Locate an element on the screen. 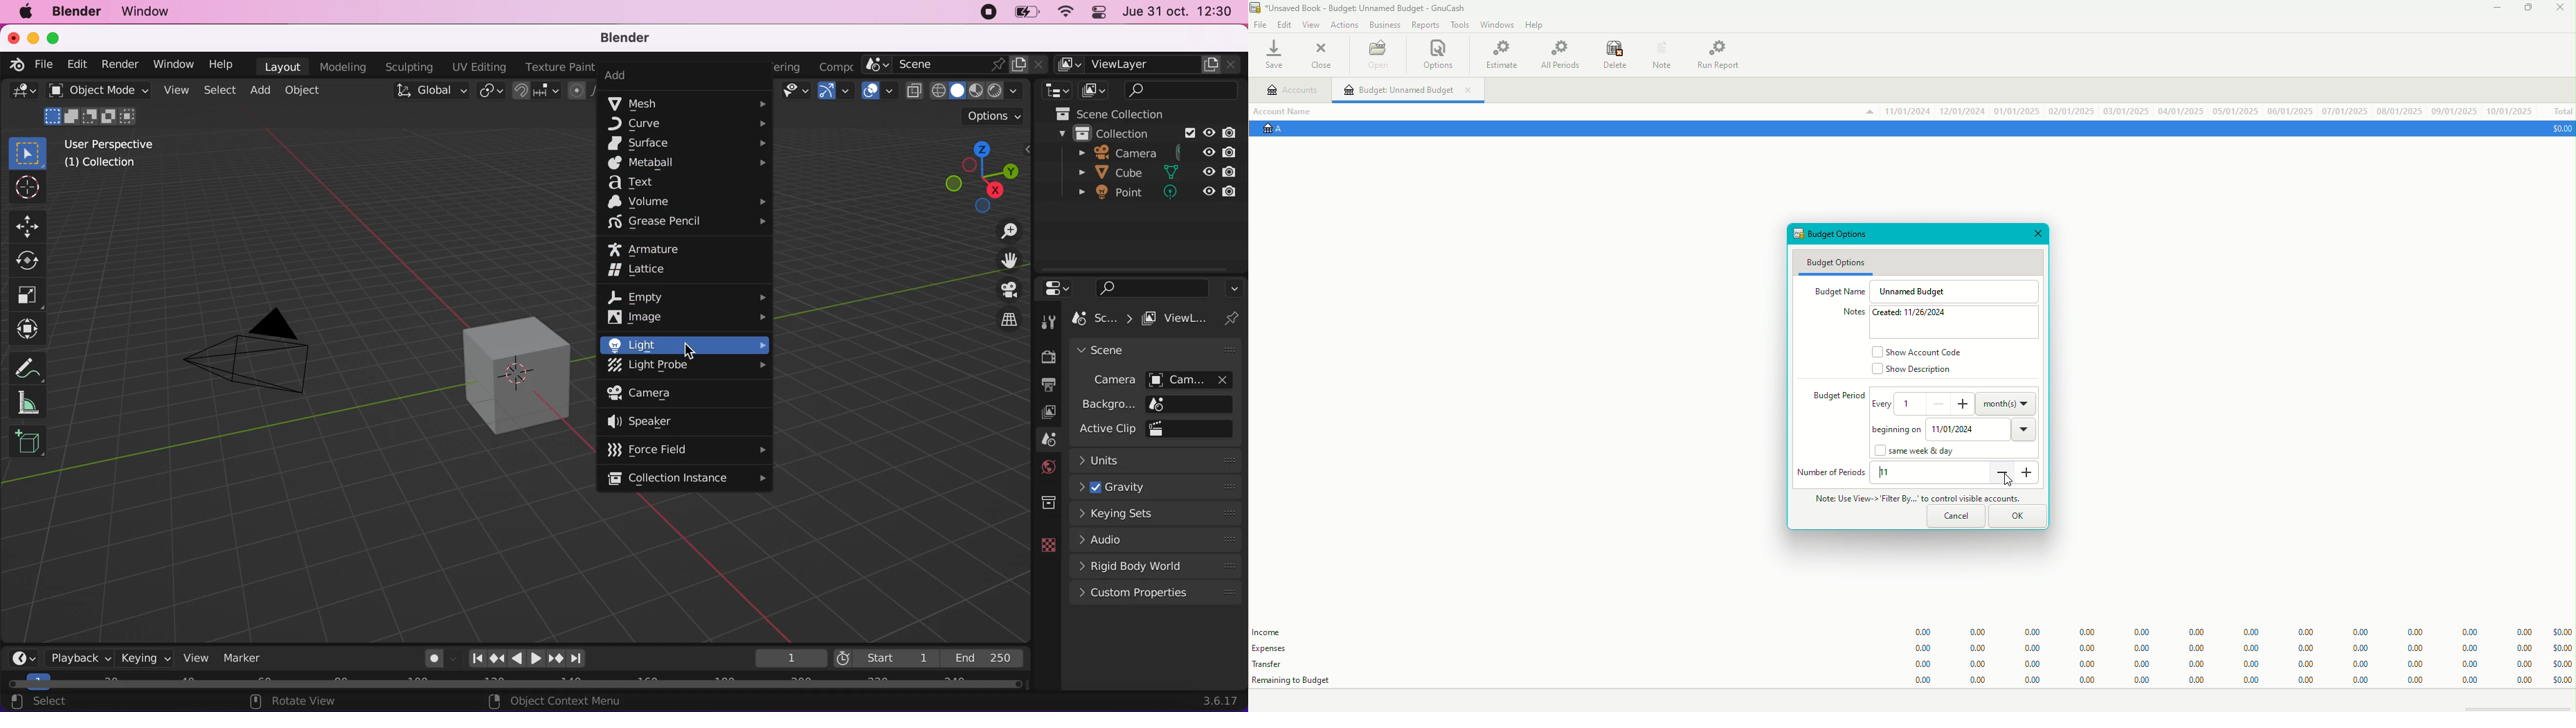  Cancel is located at coordinates (1956, 517).